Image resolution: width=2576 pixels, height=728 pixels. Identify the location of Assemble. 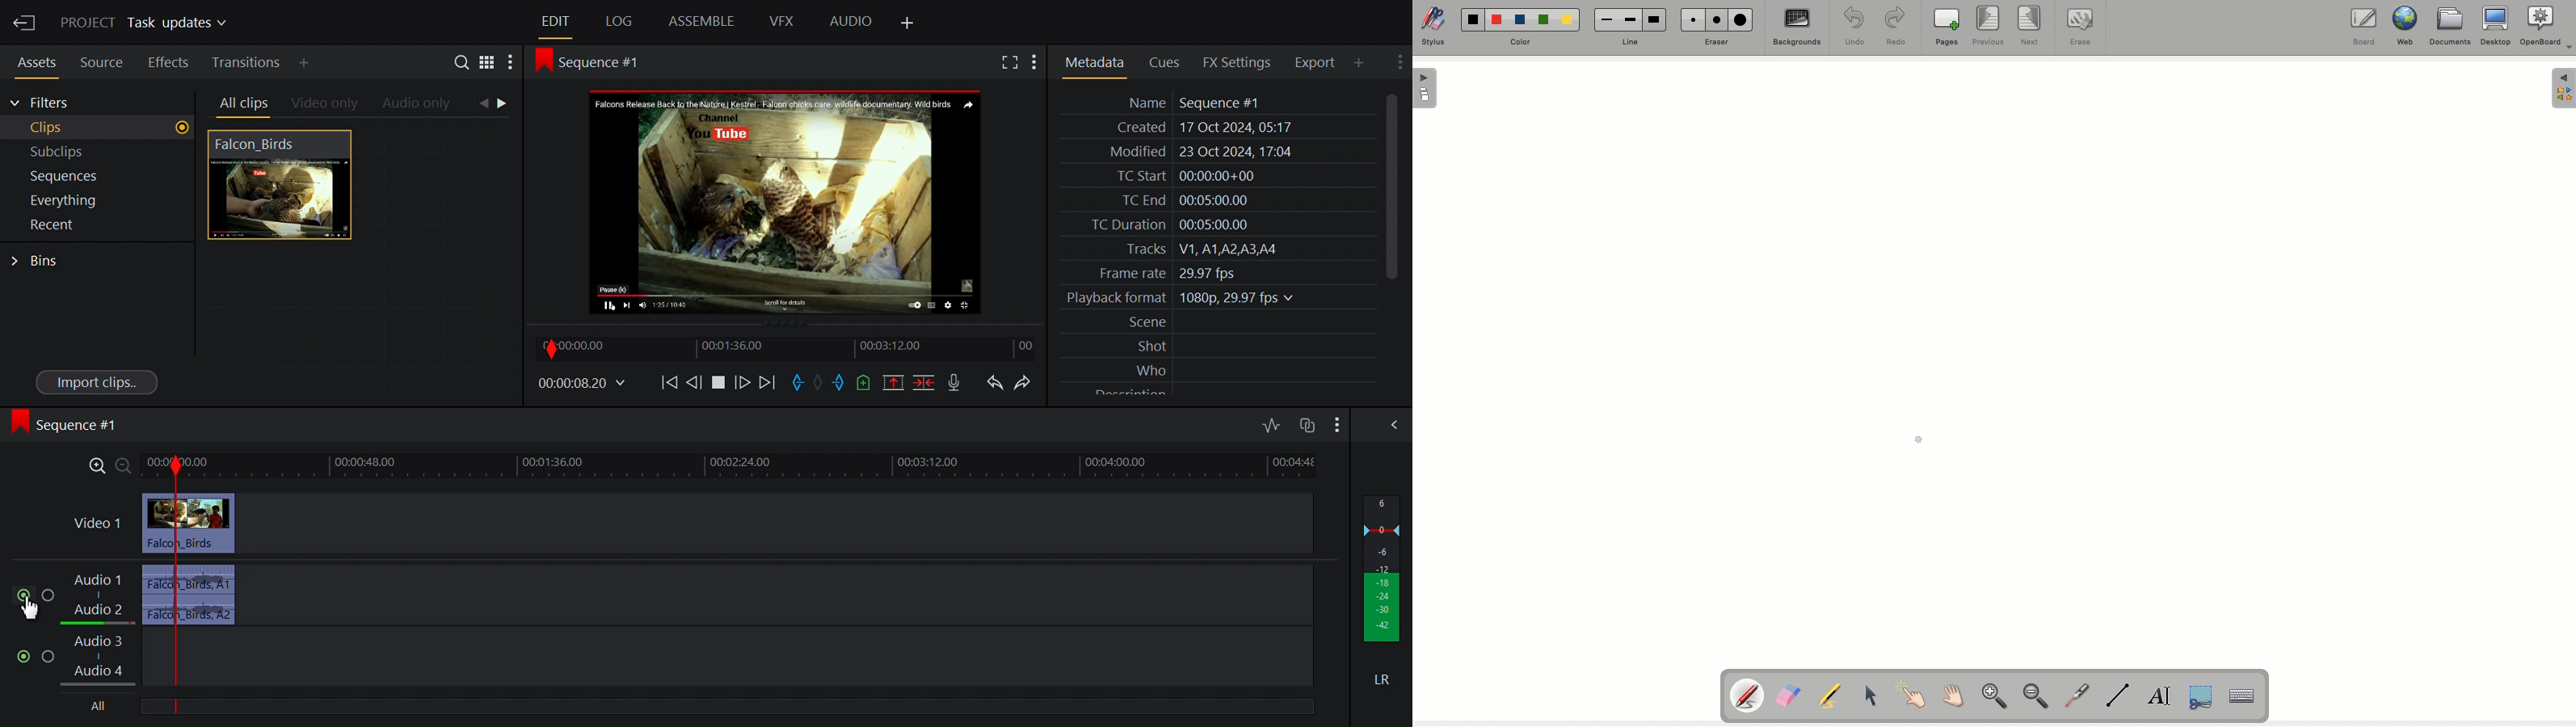
(703, 21).